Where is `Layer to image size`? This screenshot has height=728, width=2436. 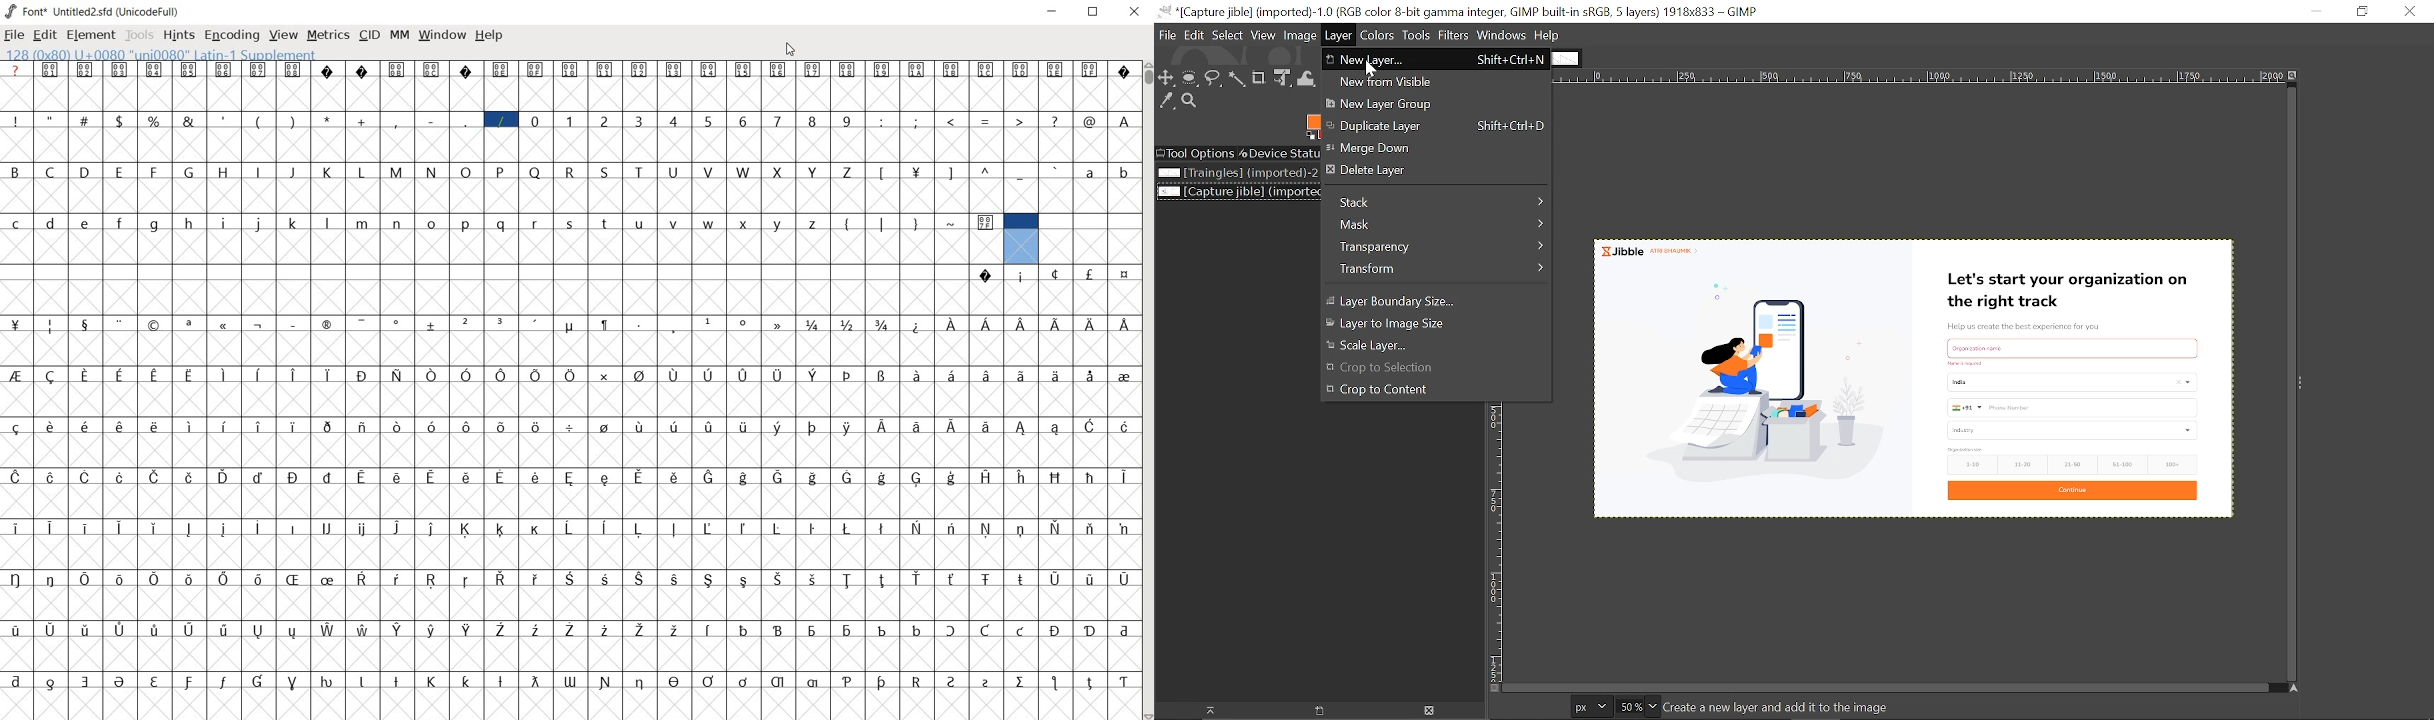
Layer to image size is located at coordinates (1435, 322).